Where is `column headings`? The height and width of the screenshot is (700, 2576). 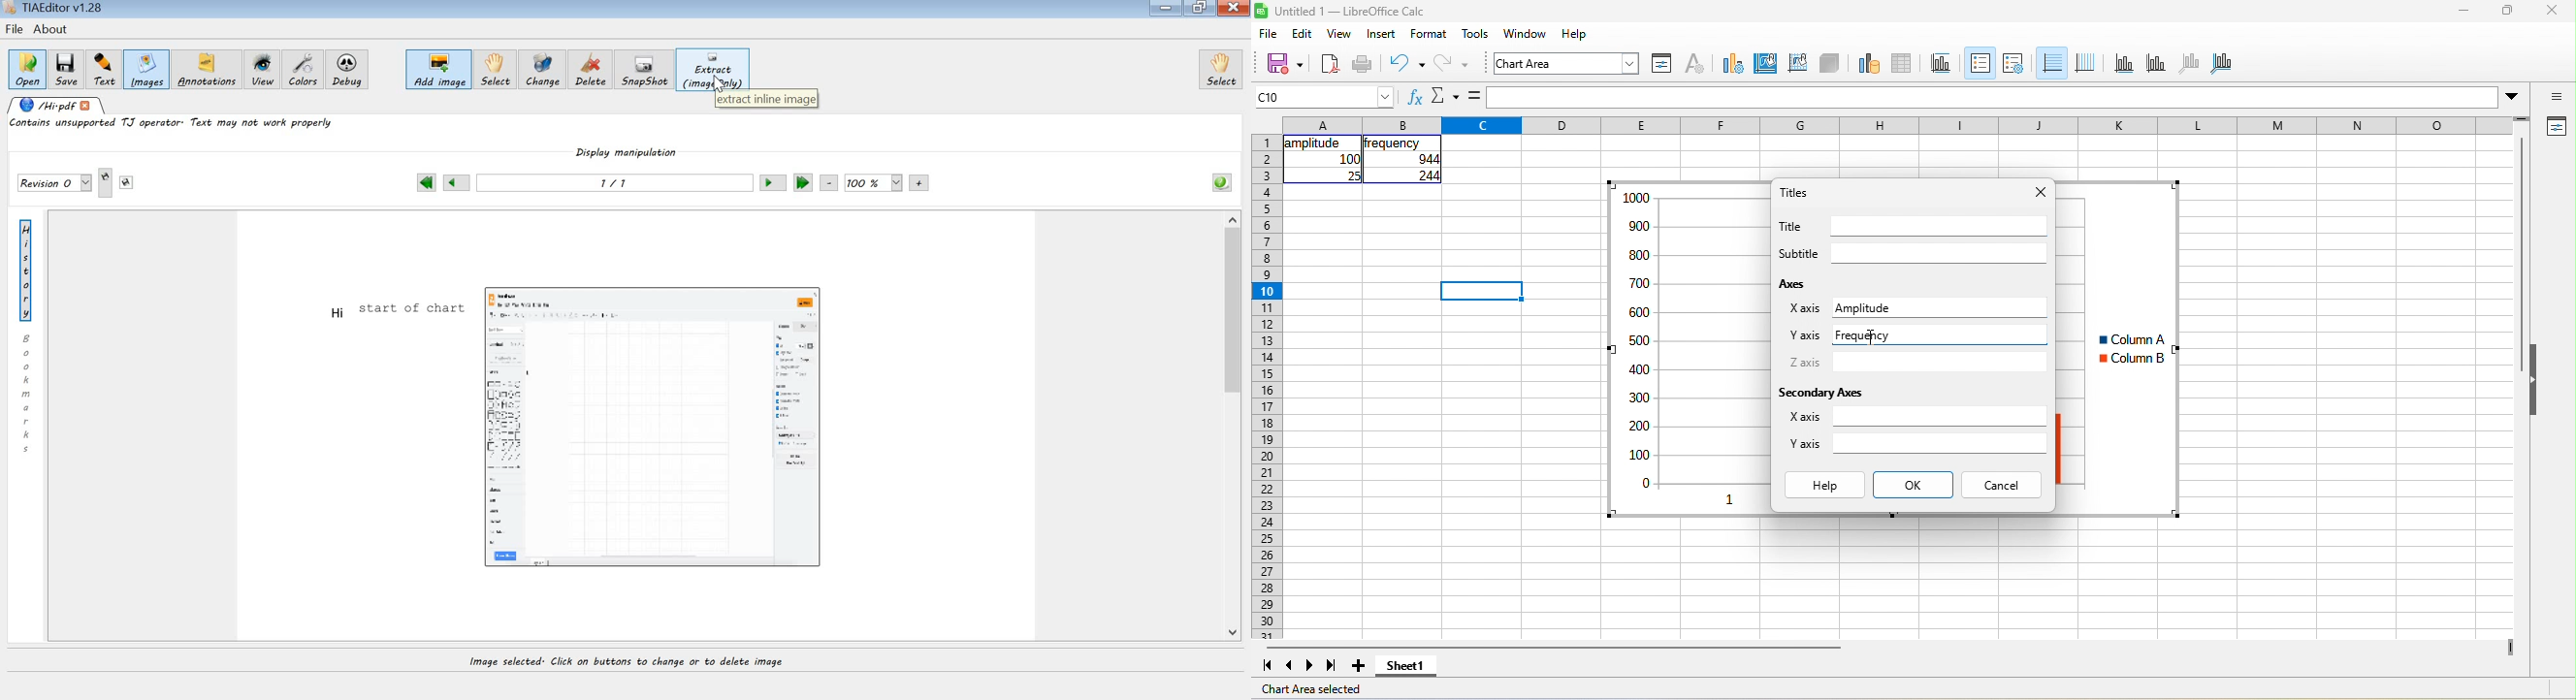
column headings is located at coordinates (1897, 125).